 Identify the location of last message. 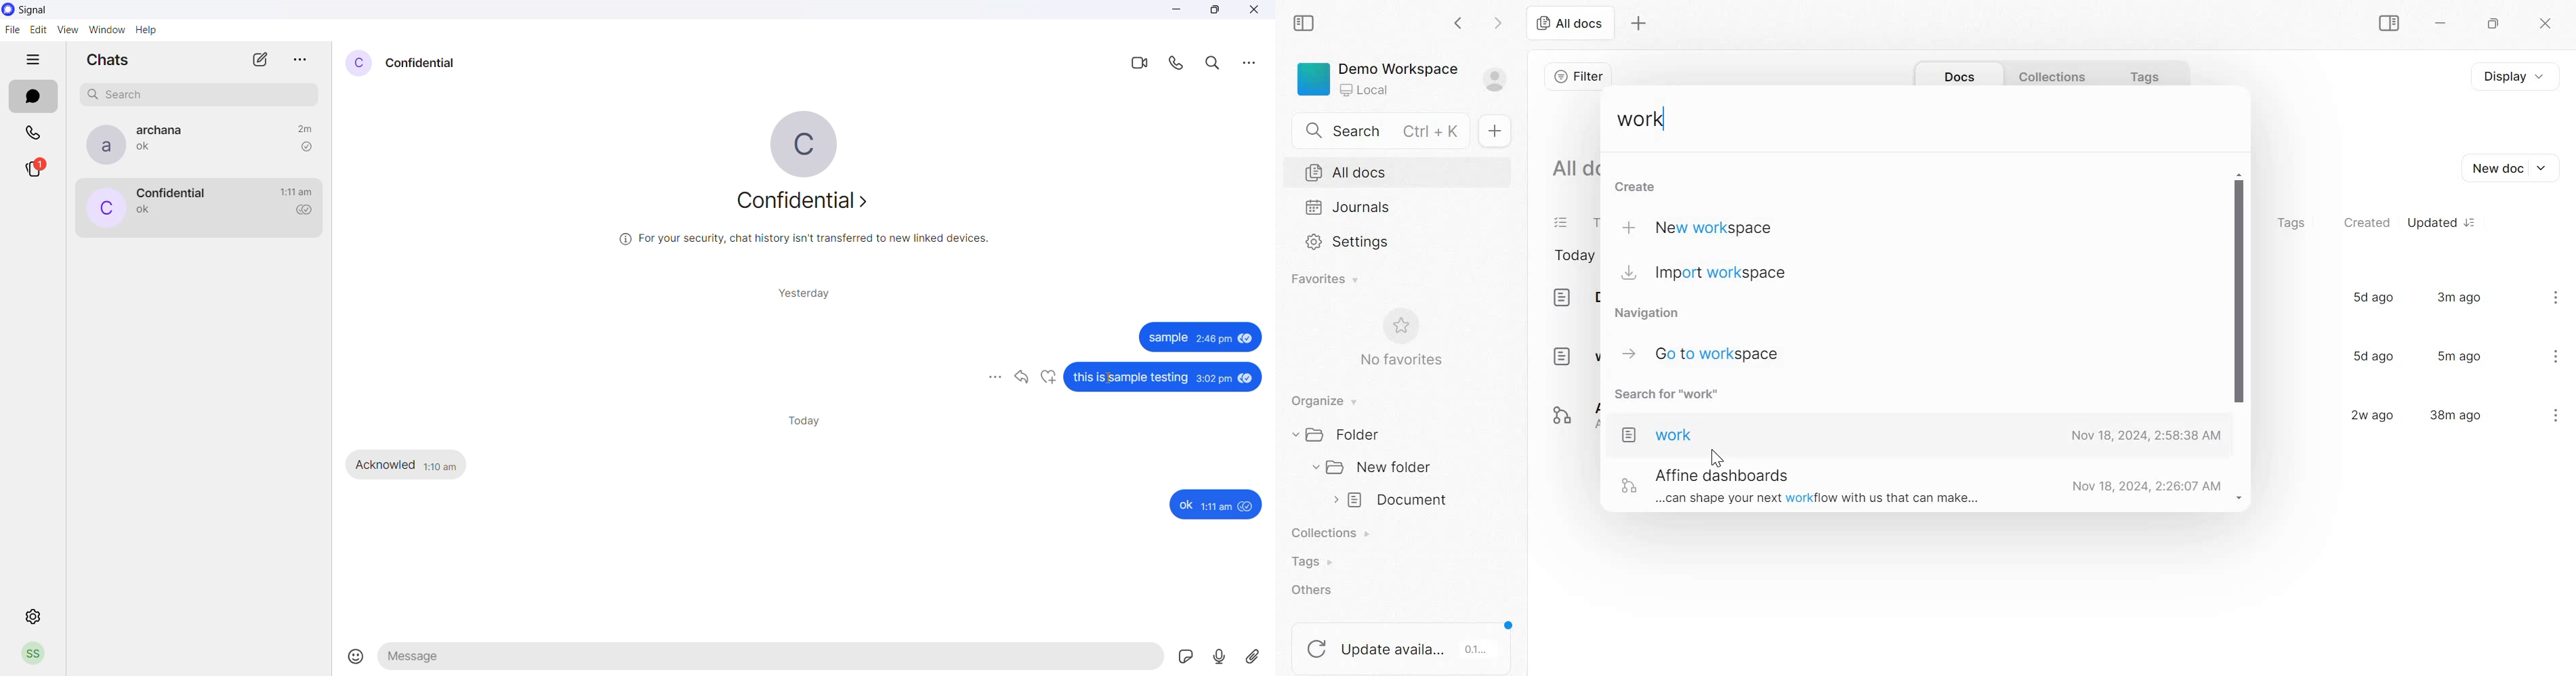
(147, 149).